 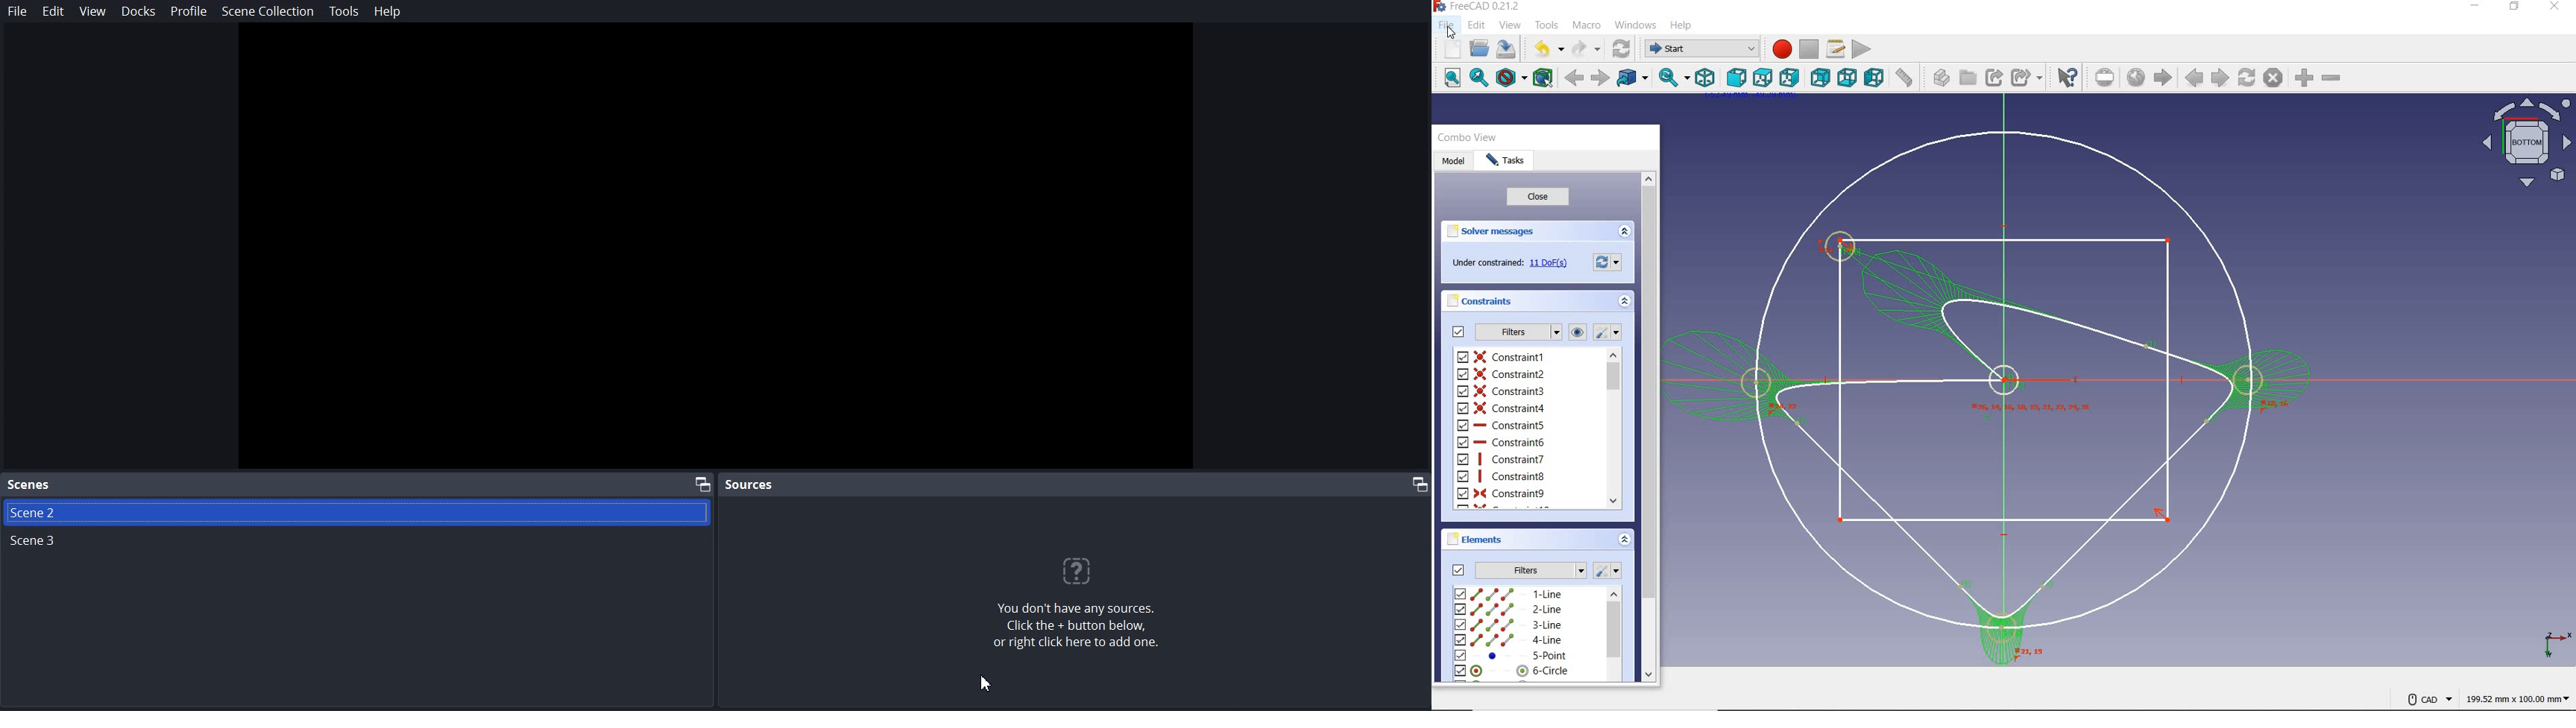 I want to click on execute macro, so click(x=1861, y=48).